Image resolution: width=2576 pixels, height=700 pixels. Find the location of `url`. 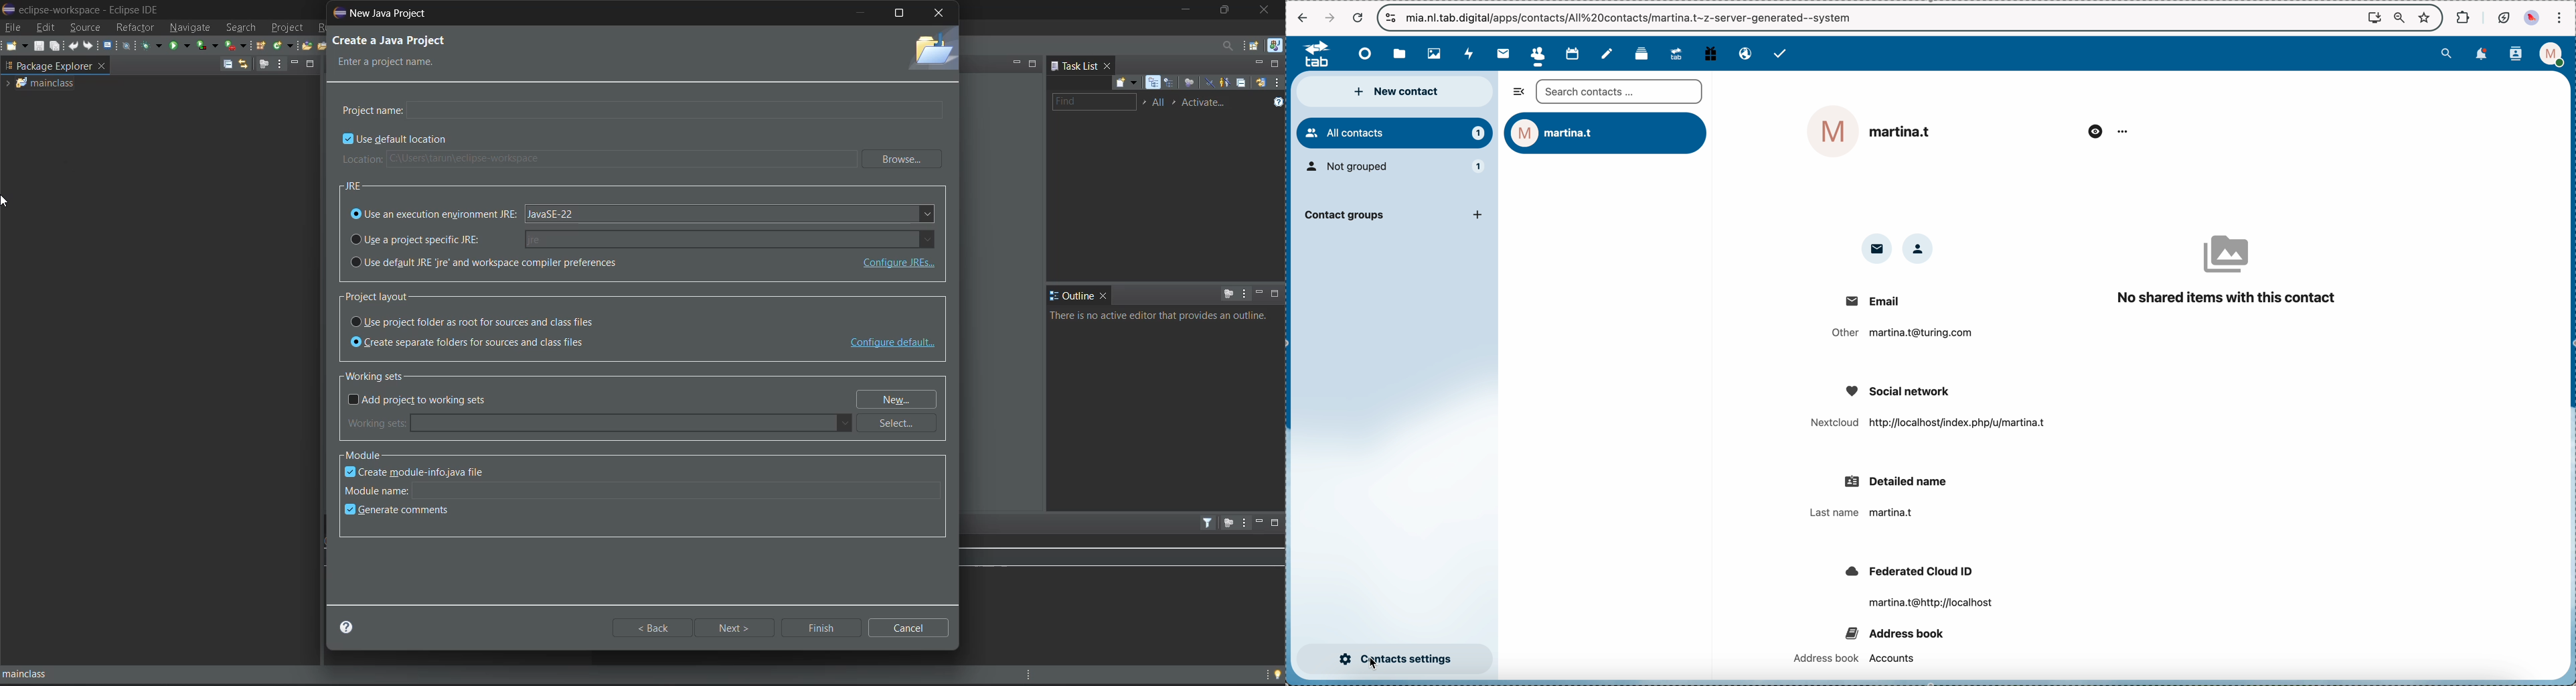

url is located at coordinates (1496, 19).